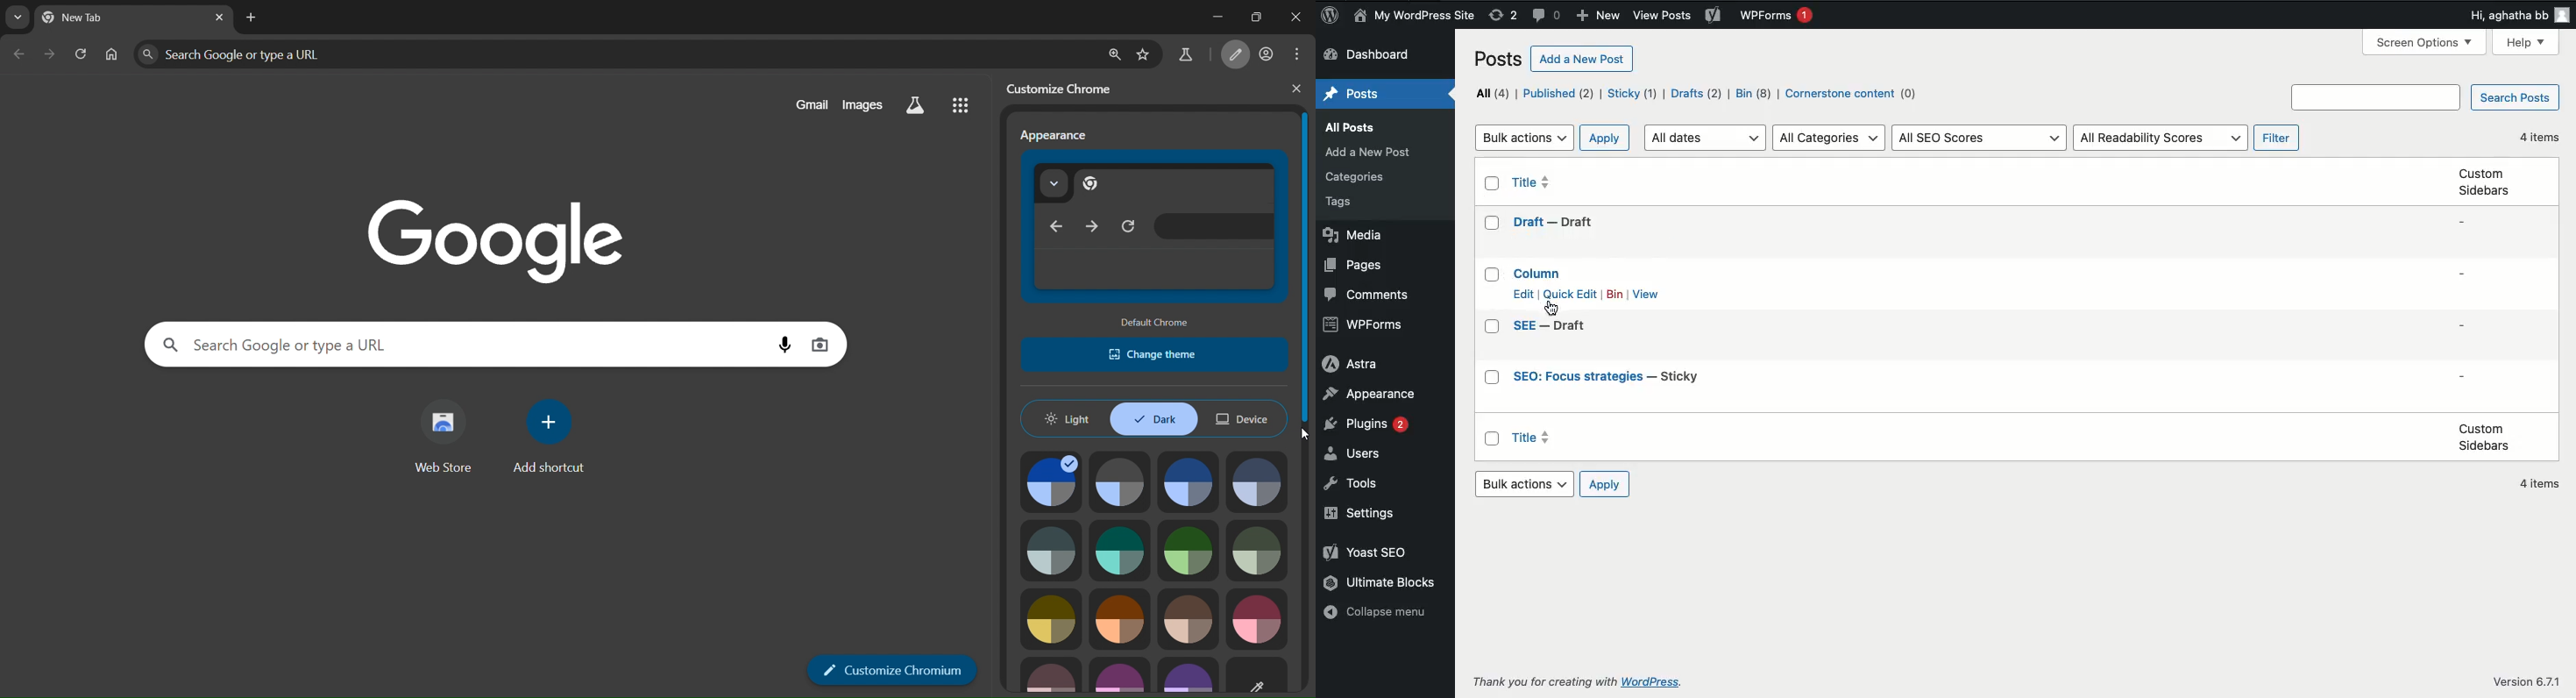 This screenshot has height=700, width=2576. I want to click on vertical scrollbar, so click(1306, 395).